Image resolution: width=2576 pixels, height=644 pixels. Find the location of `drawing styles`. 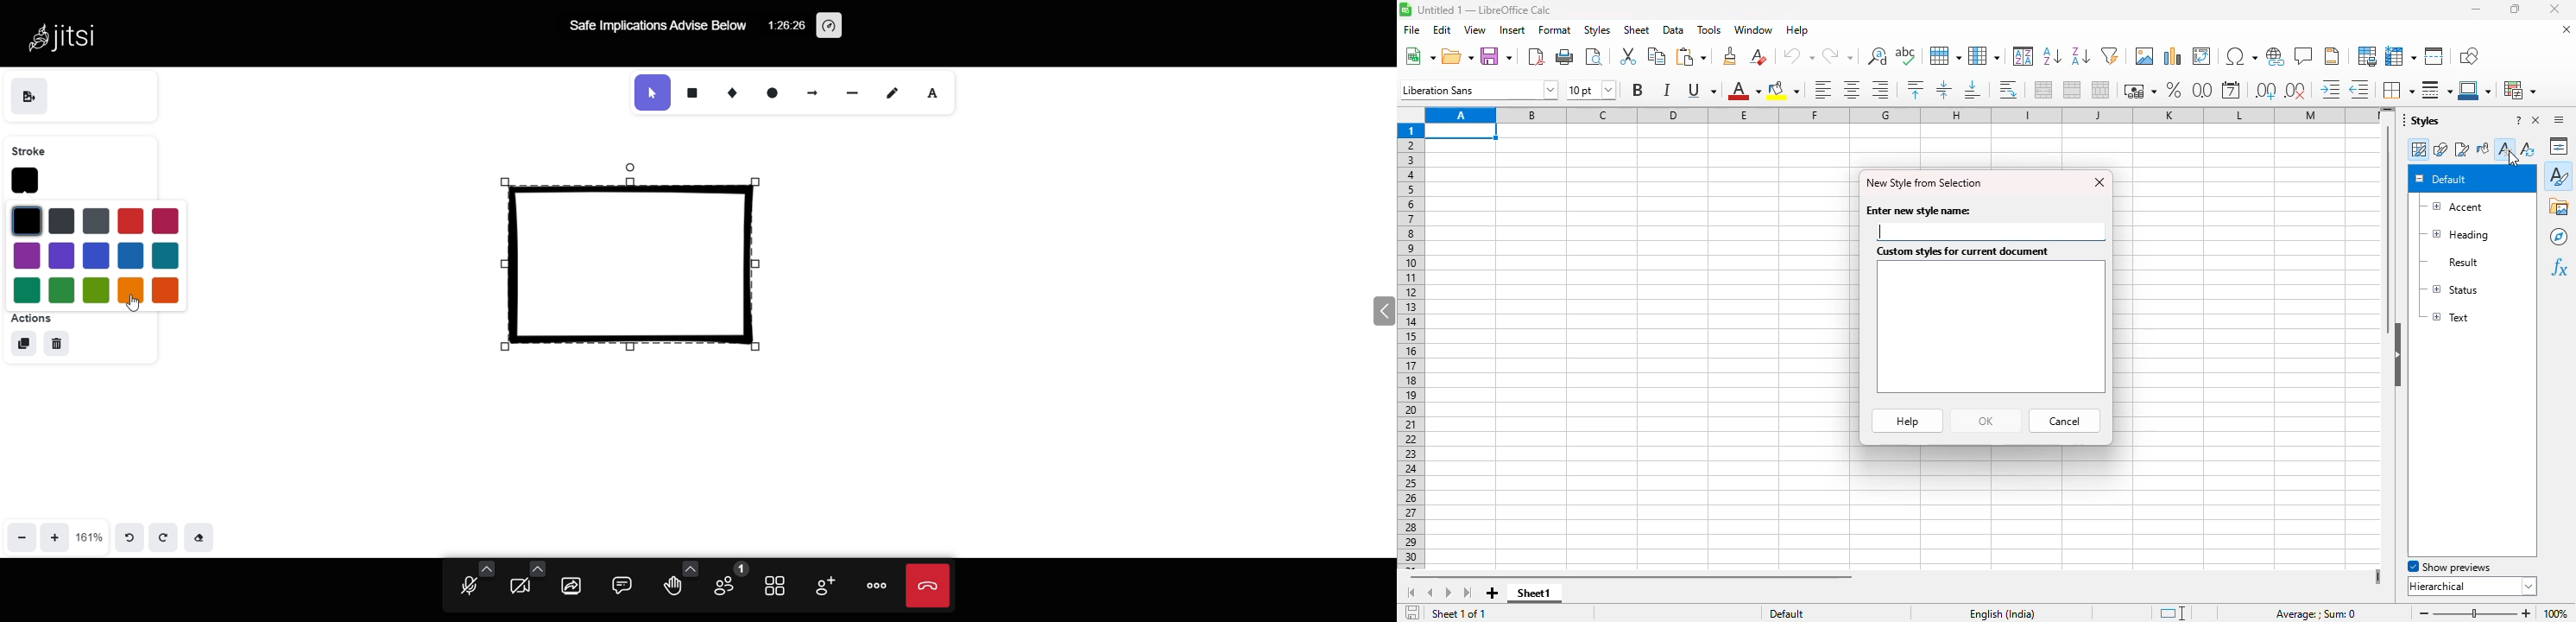

drawing styles is located at coordinates (2440, 149).